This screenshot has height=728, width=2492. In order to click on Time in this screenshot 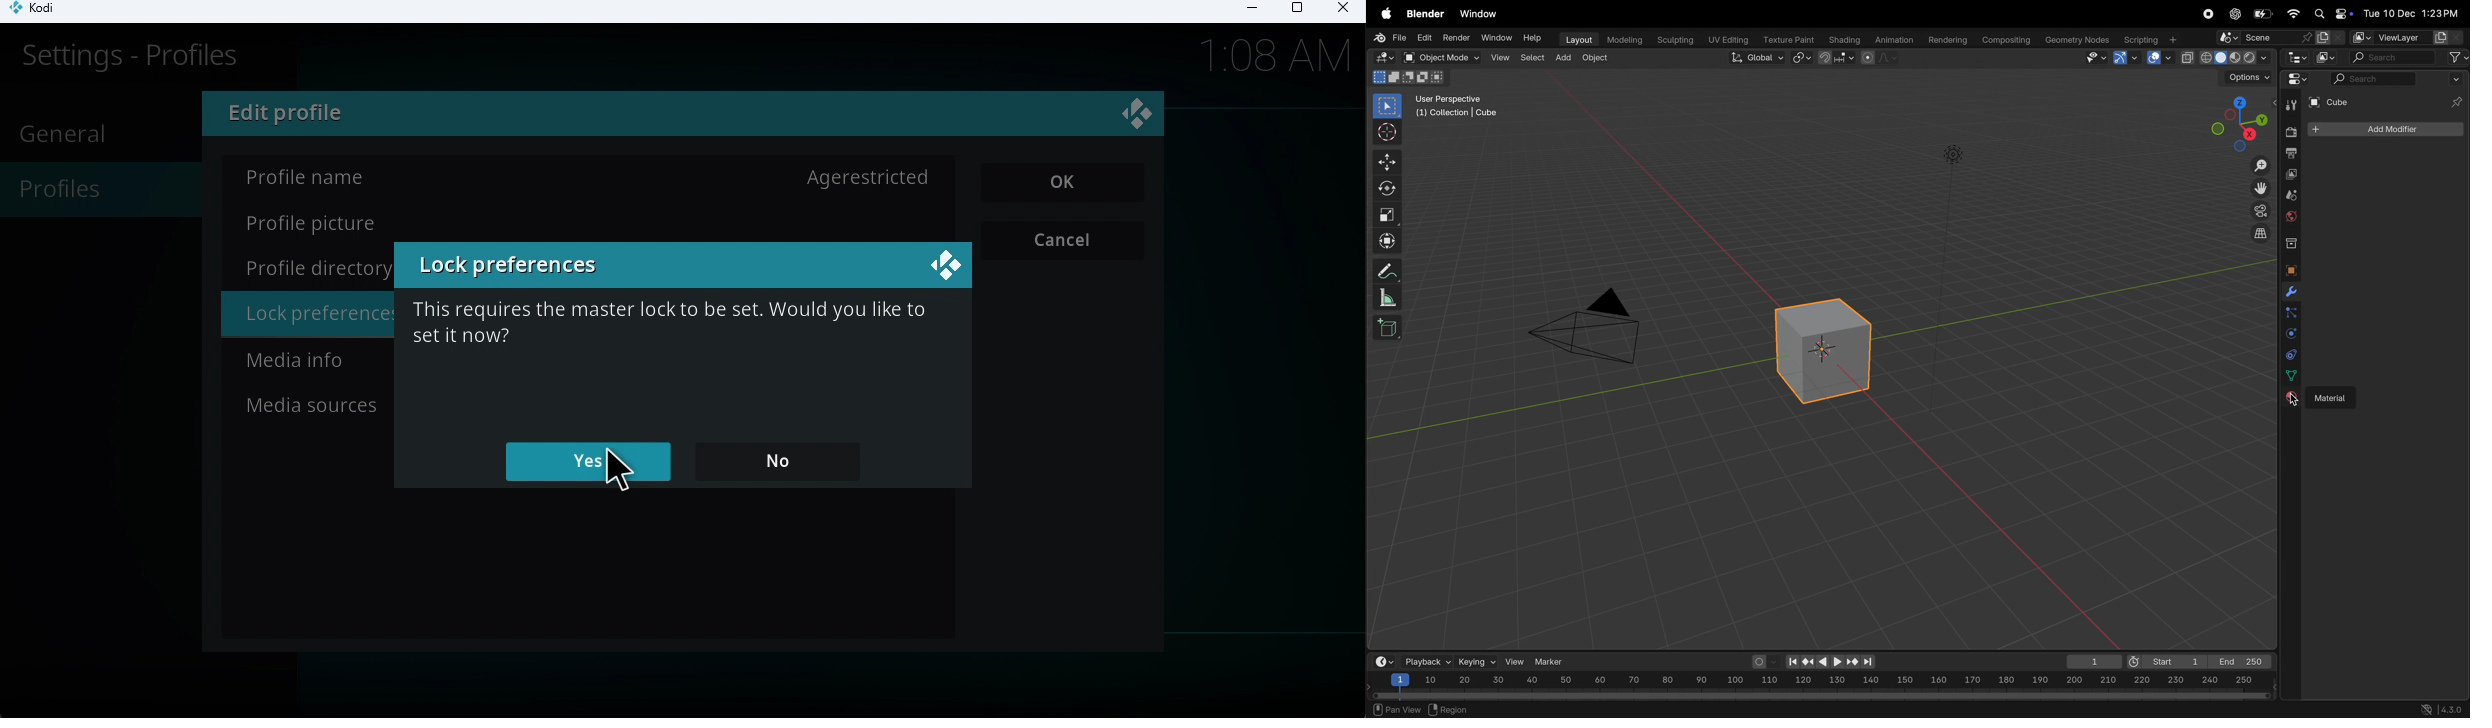, I will do `click(1277, 53)`.